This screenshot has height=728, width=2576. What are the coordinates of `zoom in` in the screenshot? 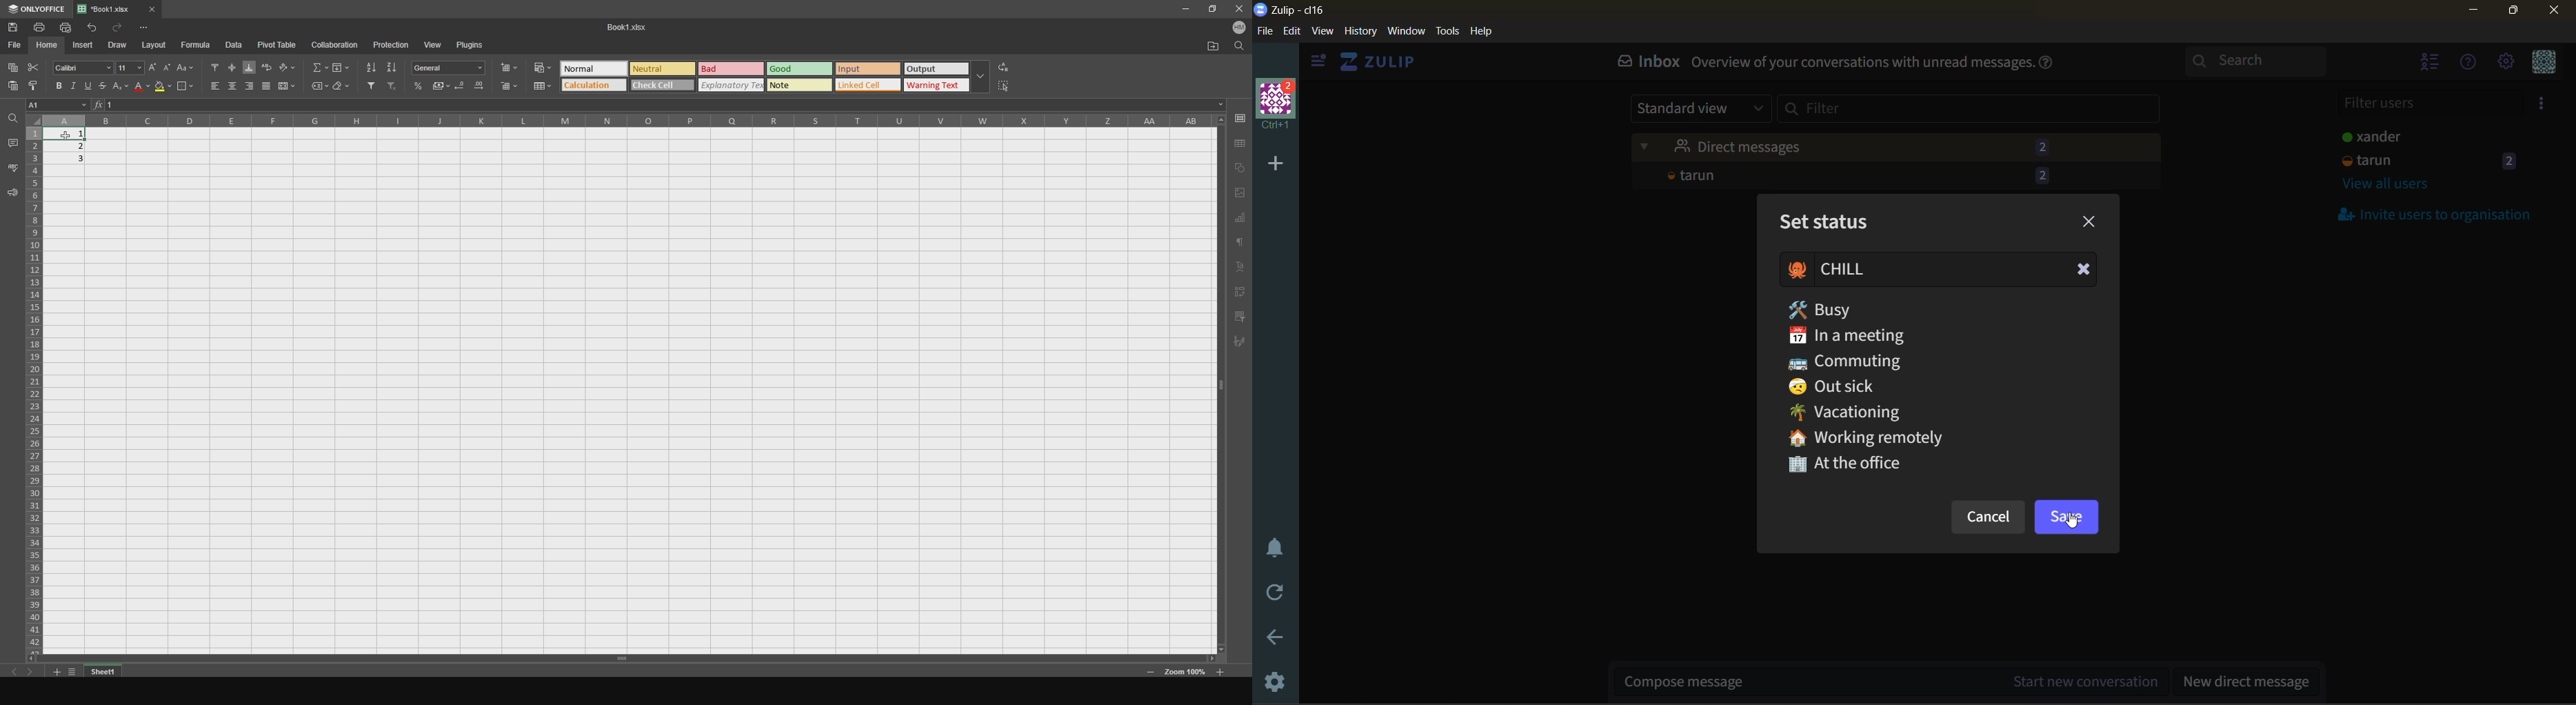 It's located at (1151, 673).